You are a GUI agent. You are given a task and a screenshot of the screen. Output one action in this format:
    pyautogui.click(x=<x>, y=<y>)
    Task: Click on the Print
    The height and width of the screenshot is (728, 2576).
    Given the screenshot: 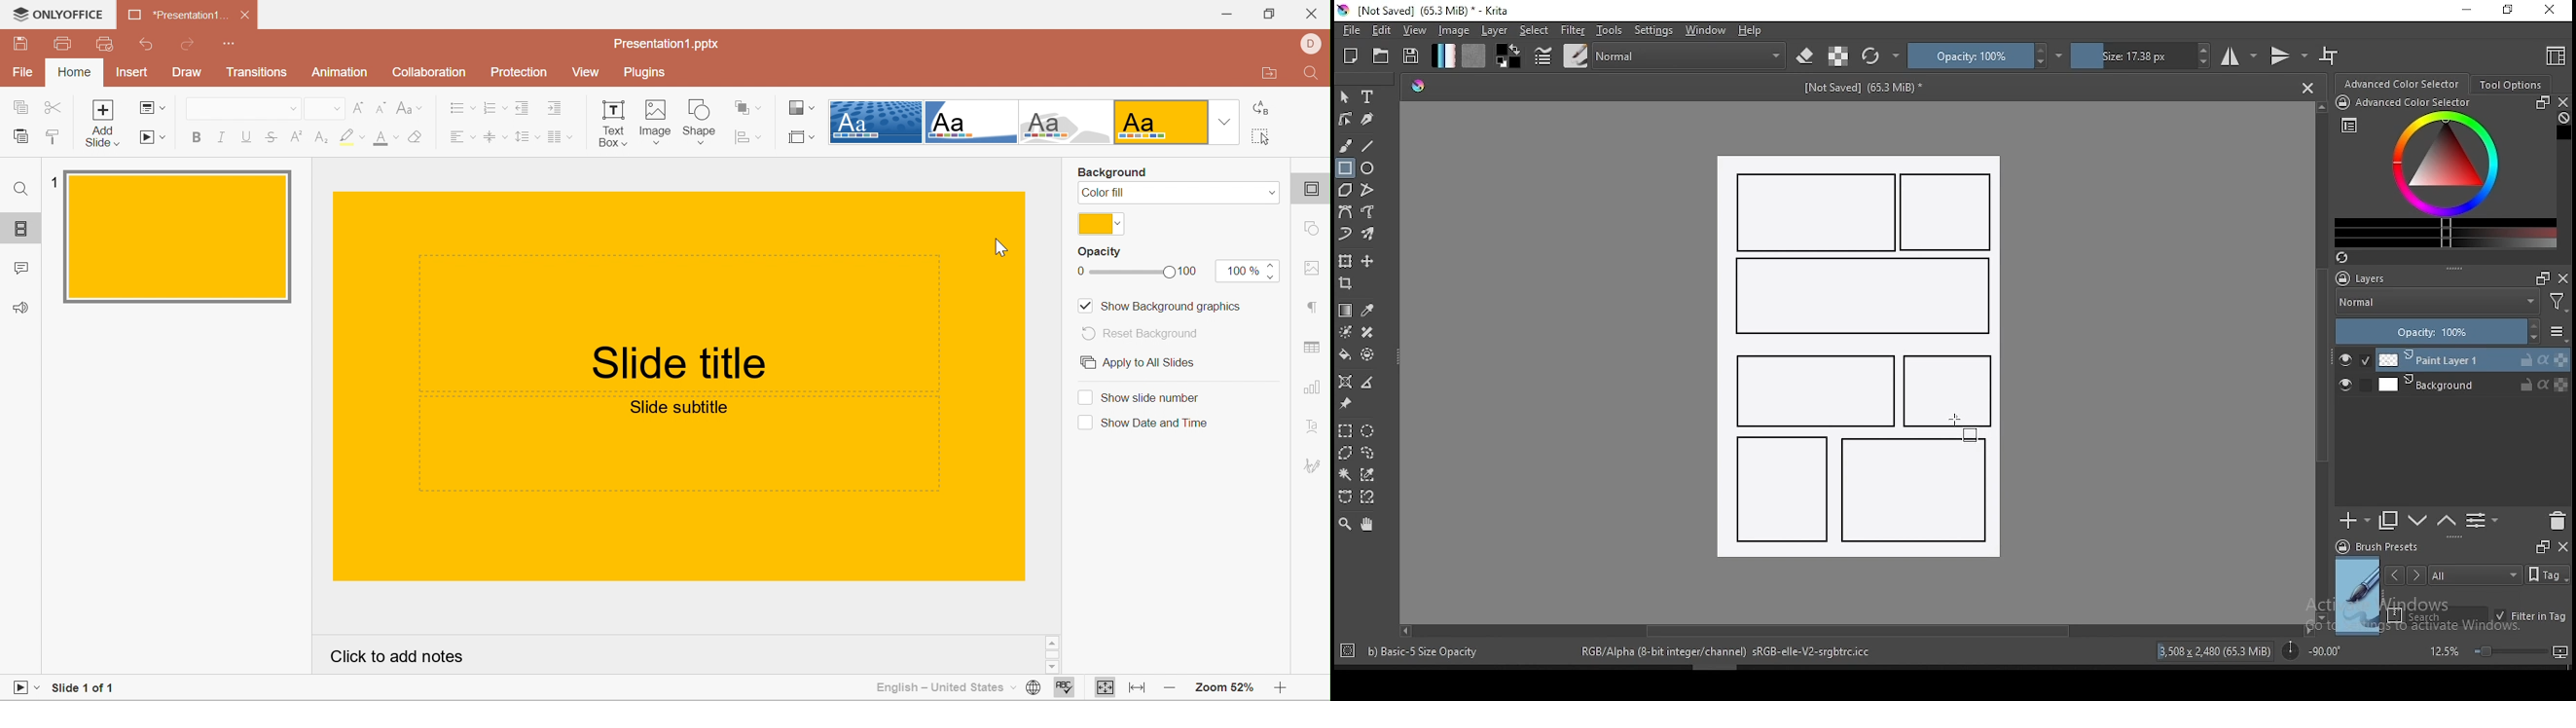 What is the action you would take?
    pyautogui.click(x=61, y=44)
    